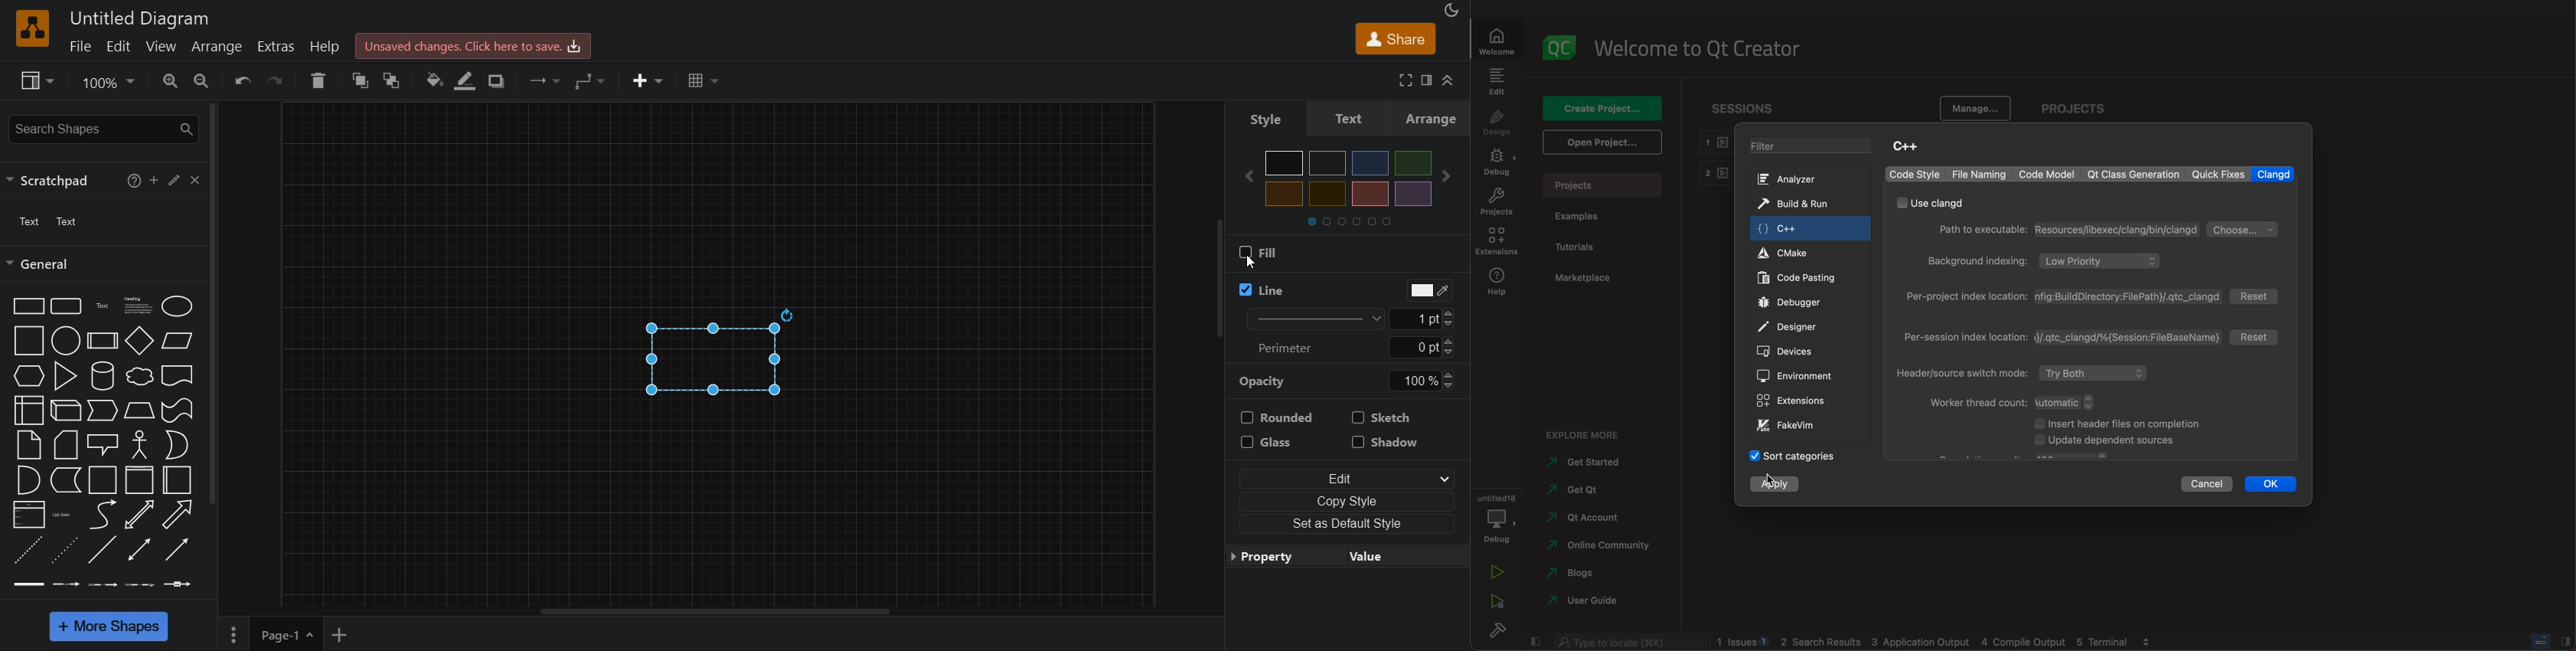  Describe the element at coordinates (358, 80) in the screenshot. I see `to front` at that location.